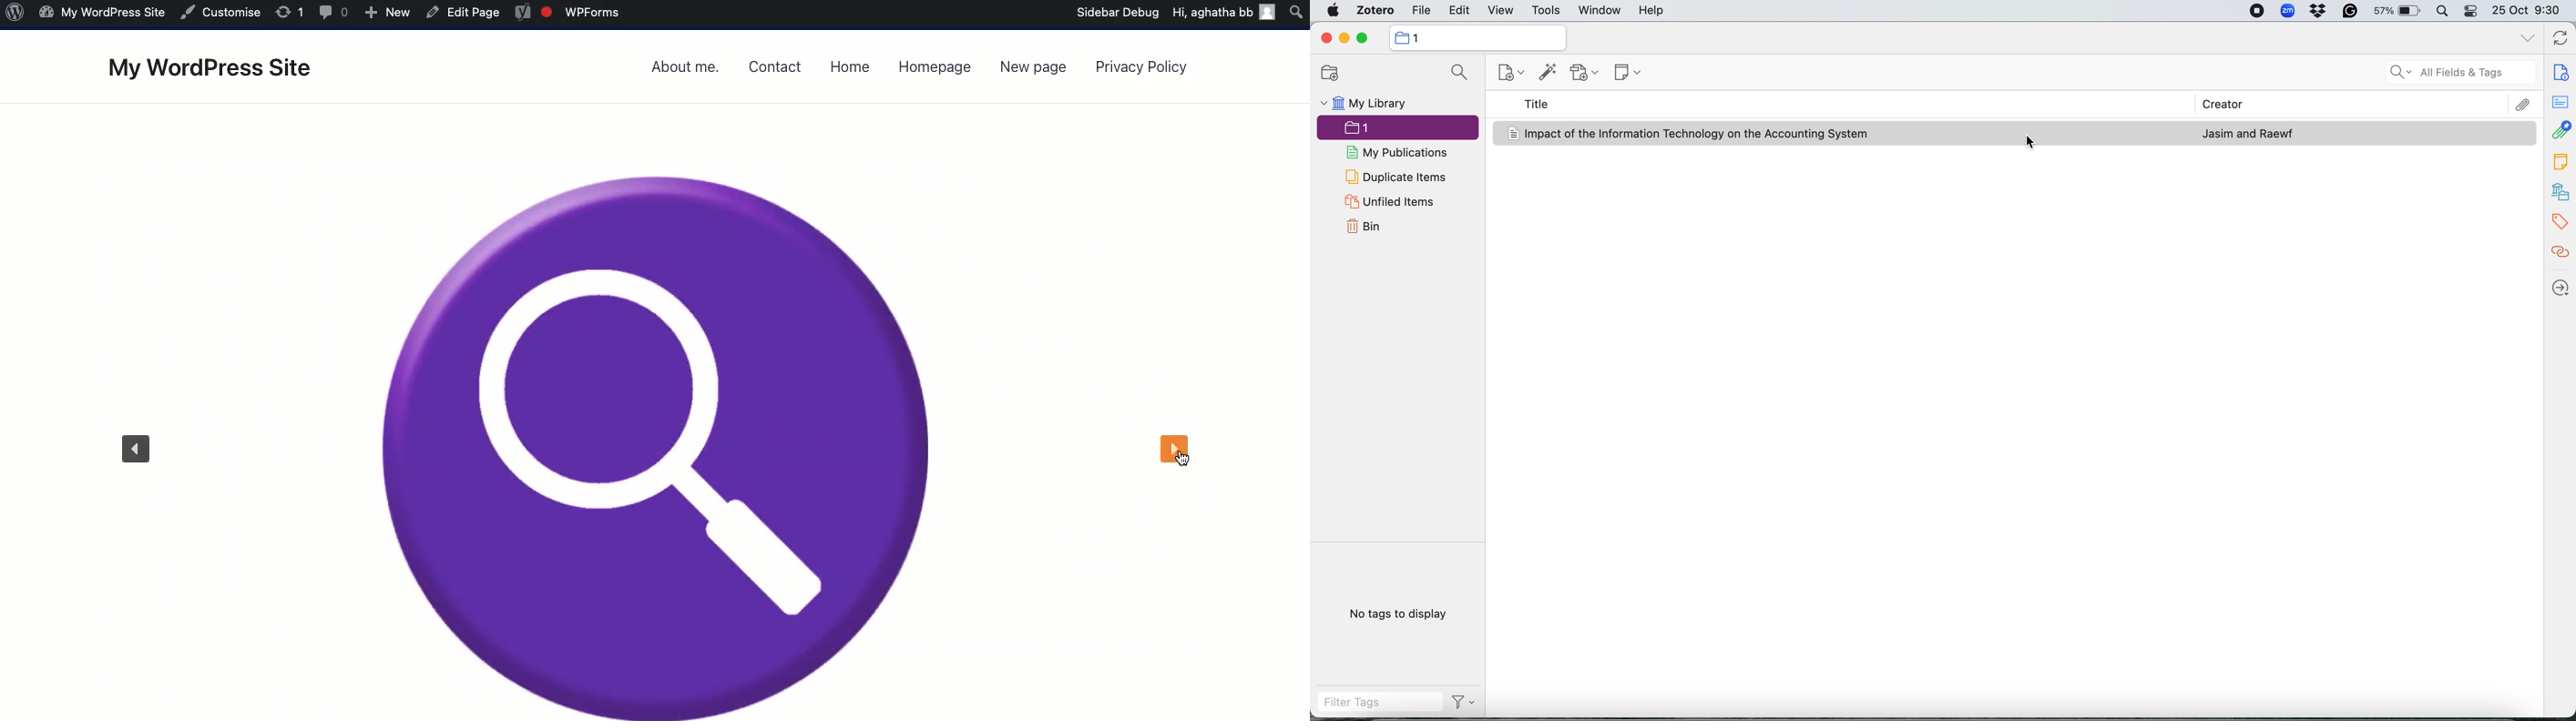 The image size is (2576, 728). Describe the element at coordinates (1510, 73) in the screenshot. I see `new item` at that location.